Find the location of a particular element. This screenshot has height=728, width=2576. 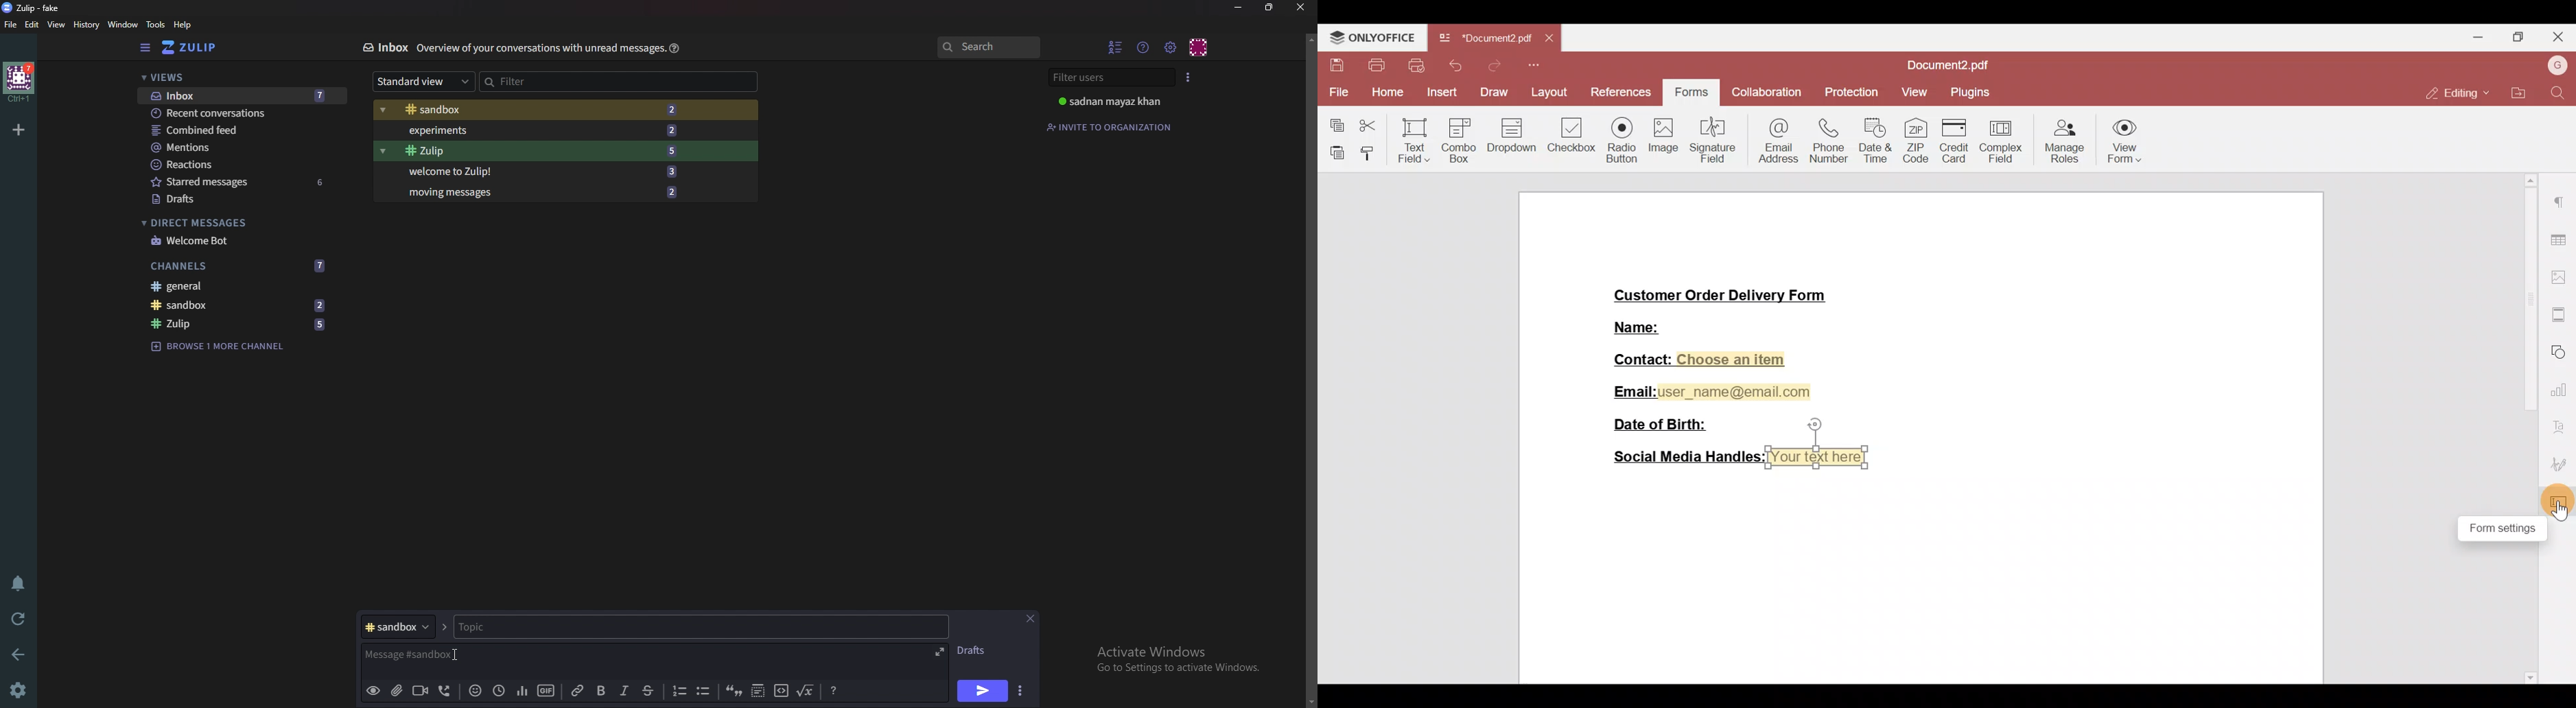

Close tab is located at coordinates (1552, 41).